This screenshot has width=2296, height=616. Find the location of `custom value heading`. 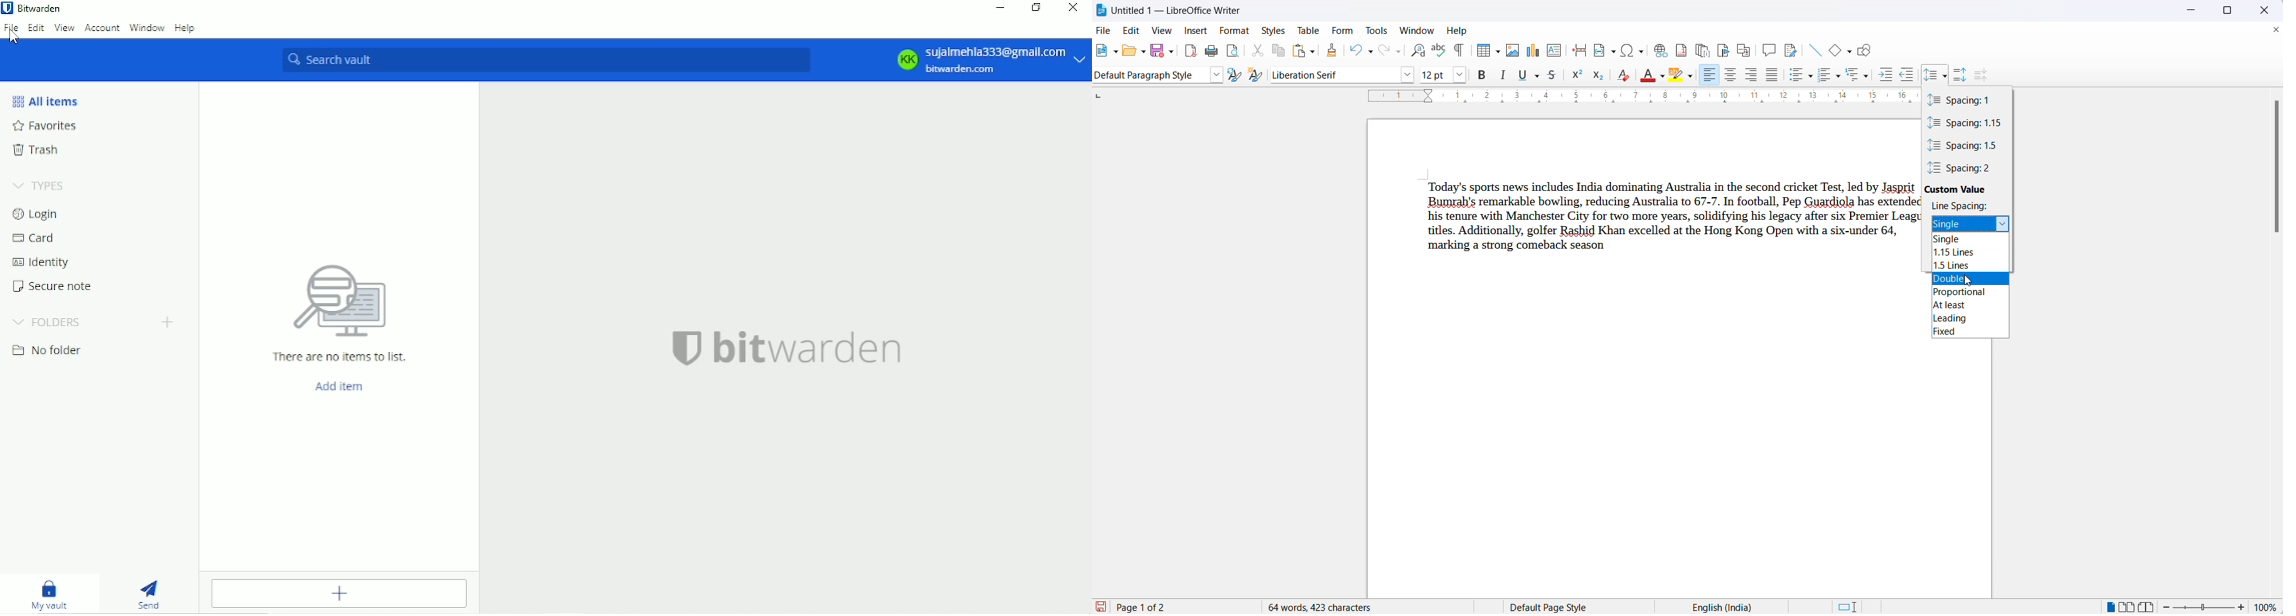

custom value heading is located at coordinates (1962, 190).